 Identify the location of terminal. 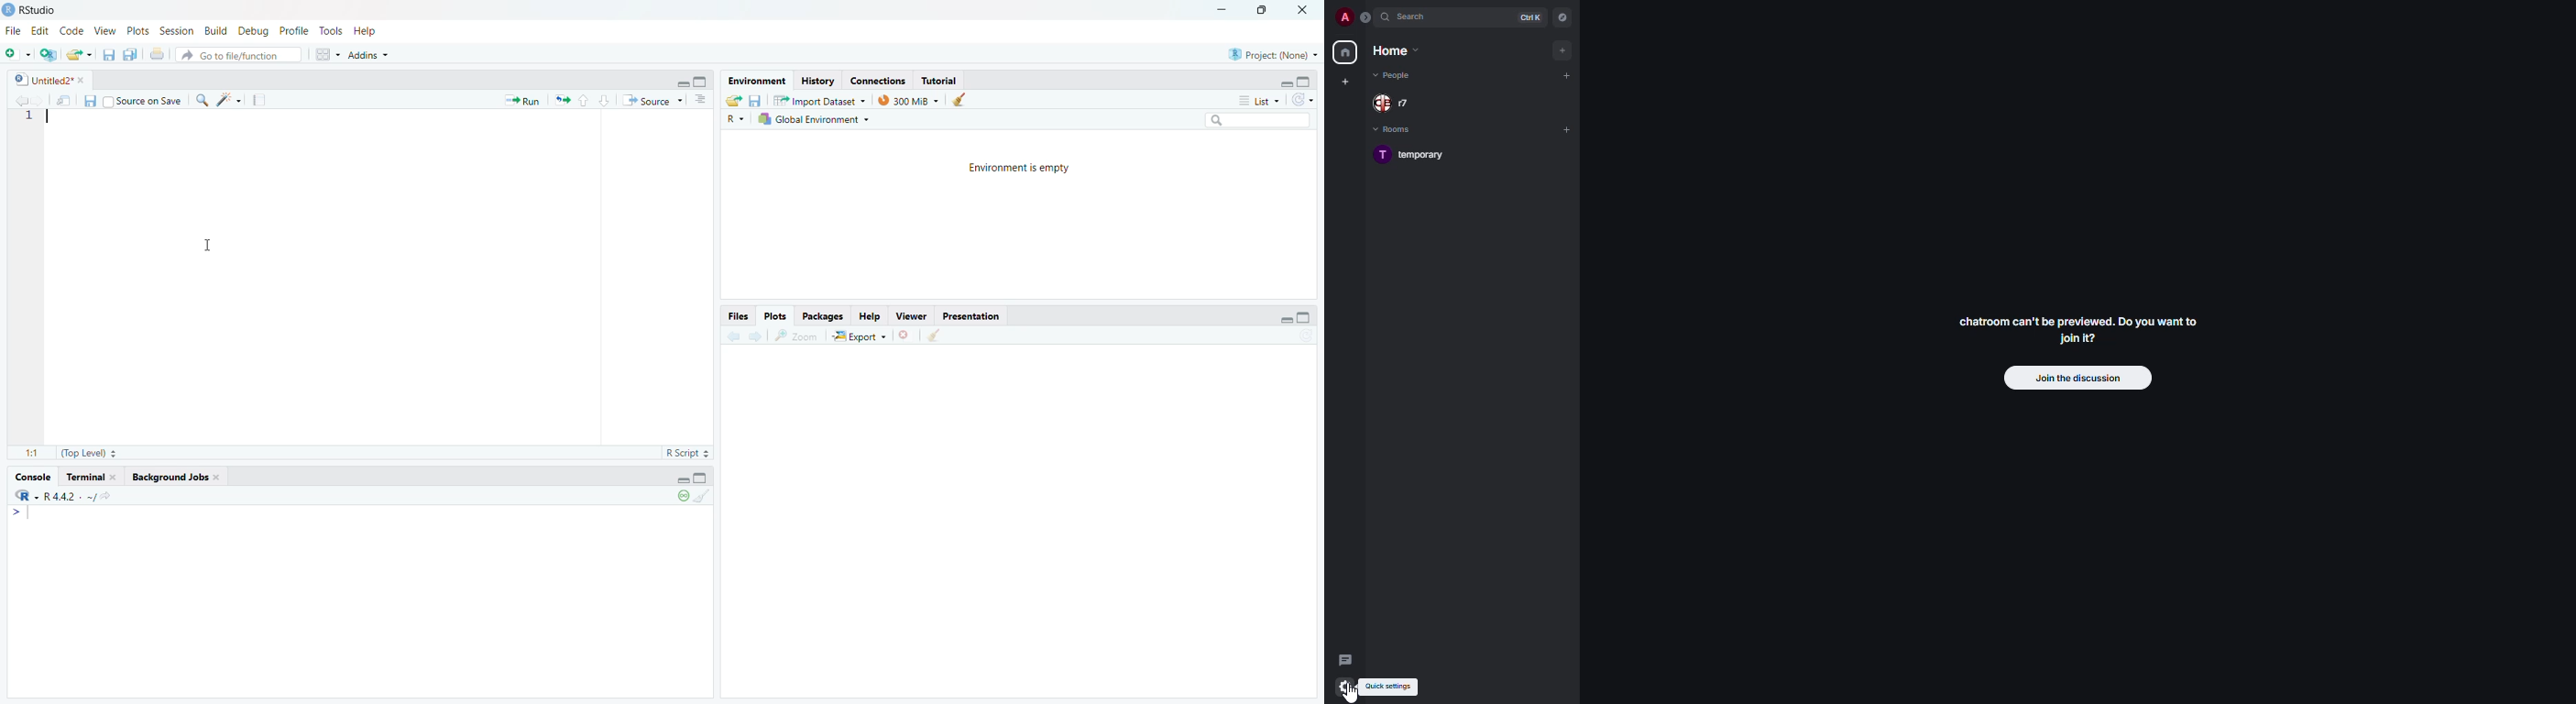
(90, 478).